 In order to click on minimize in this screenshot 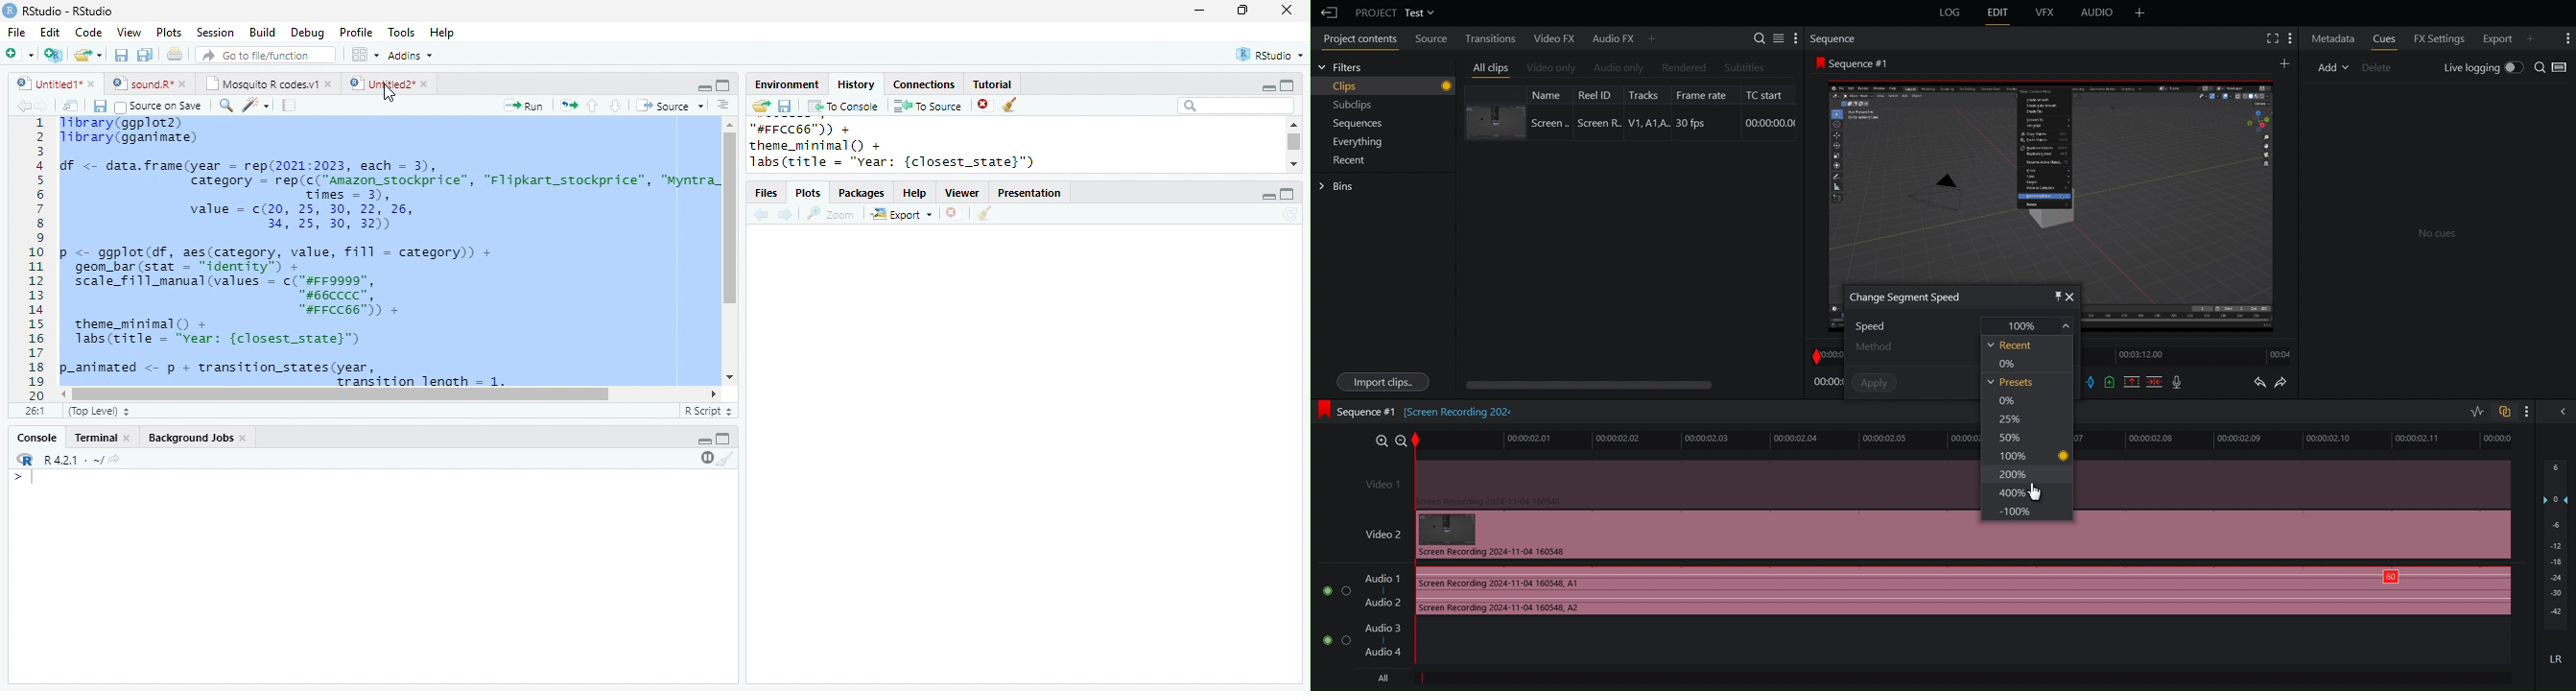, I will do `click(705, 88)`.